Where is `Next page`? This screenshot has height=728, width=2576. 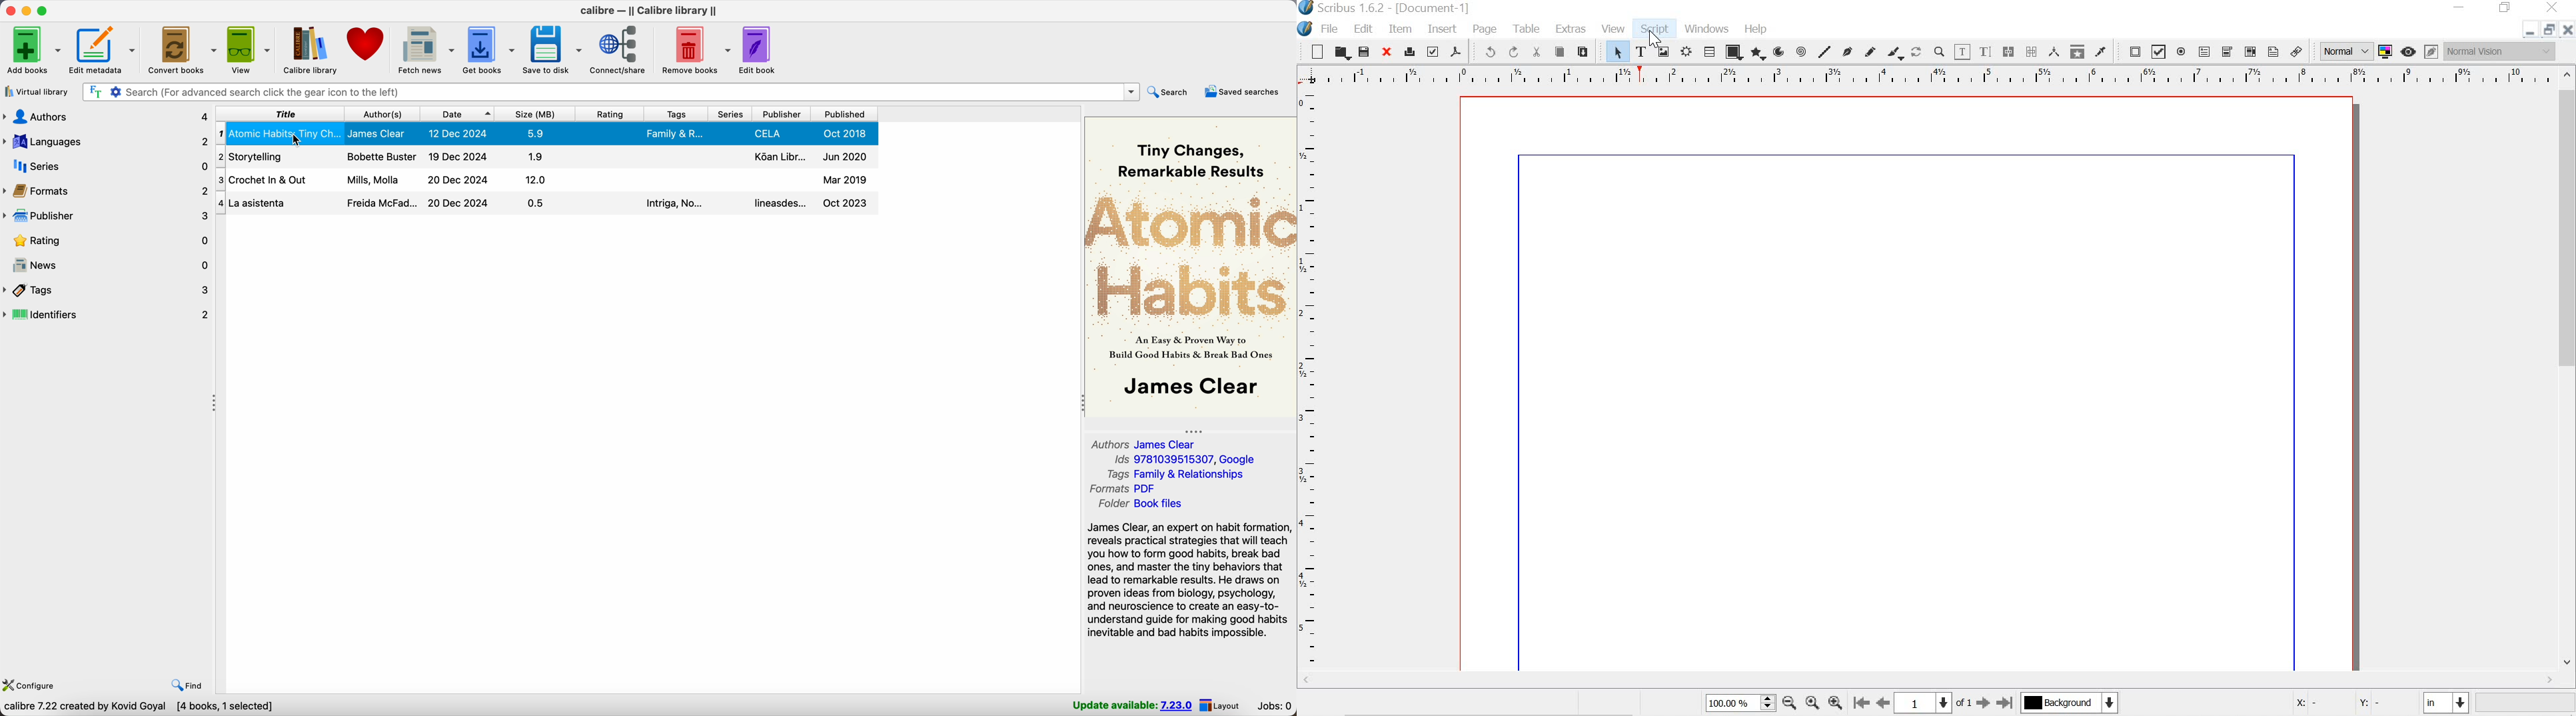
Next page is located at coordinates (1982, 703).